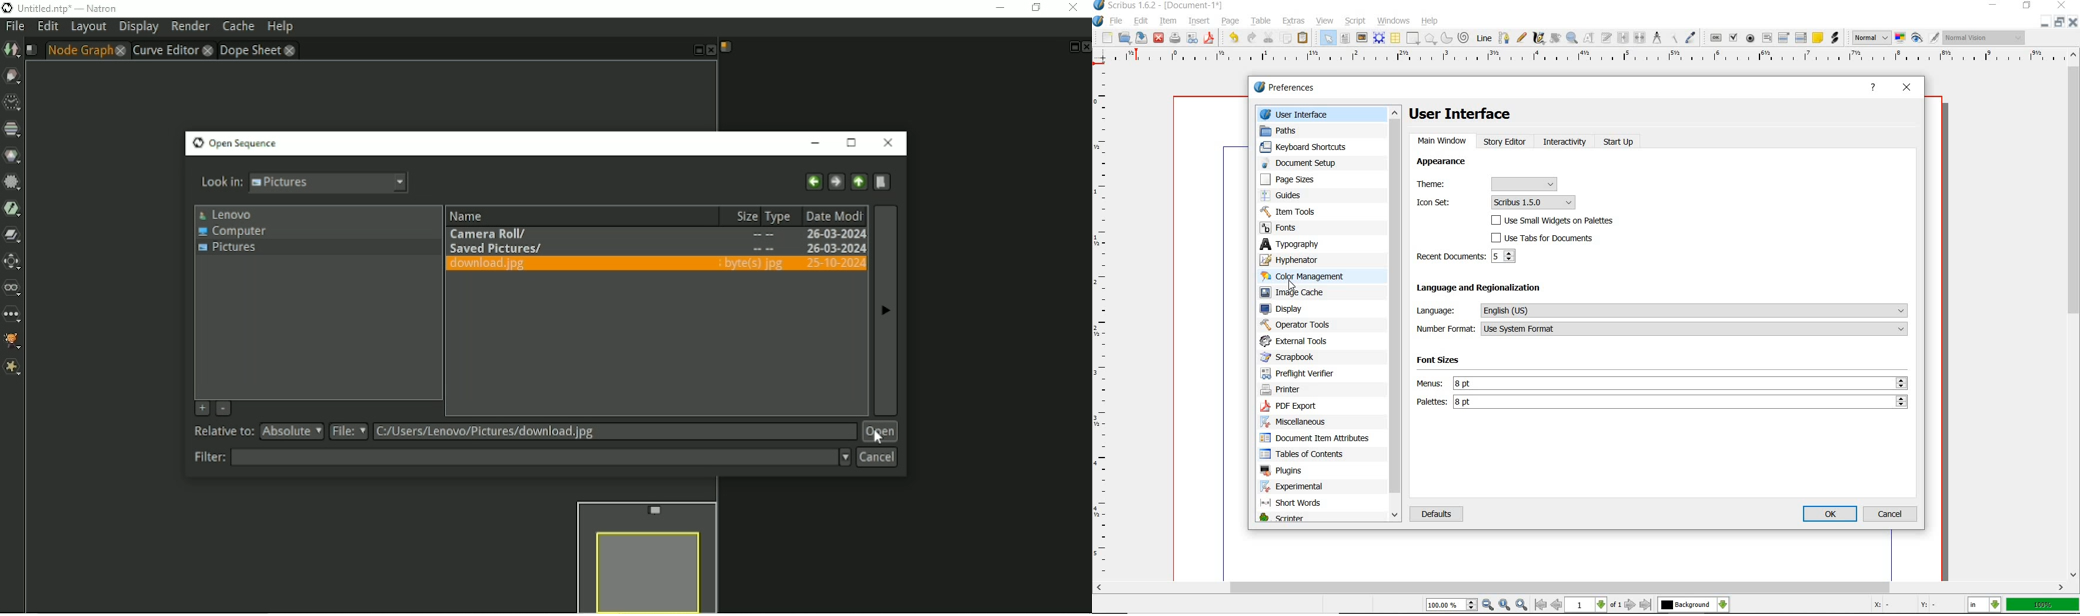 Image resolution: width=2100 pixels, height=616 pixels. Describe the element at coordinates (1142, 38) in the screenshot. I see `save` at that location.